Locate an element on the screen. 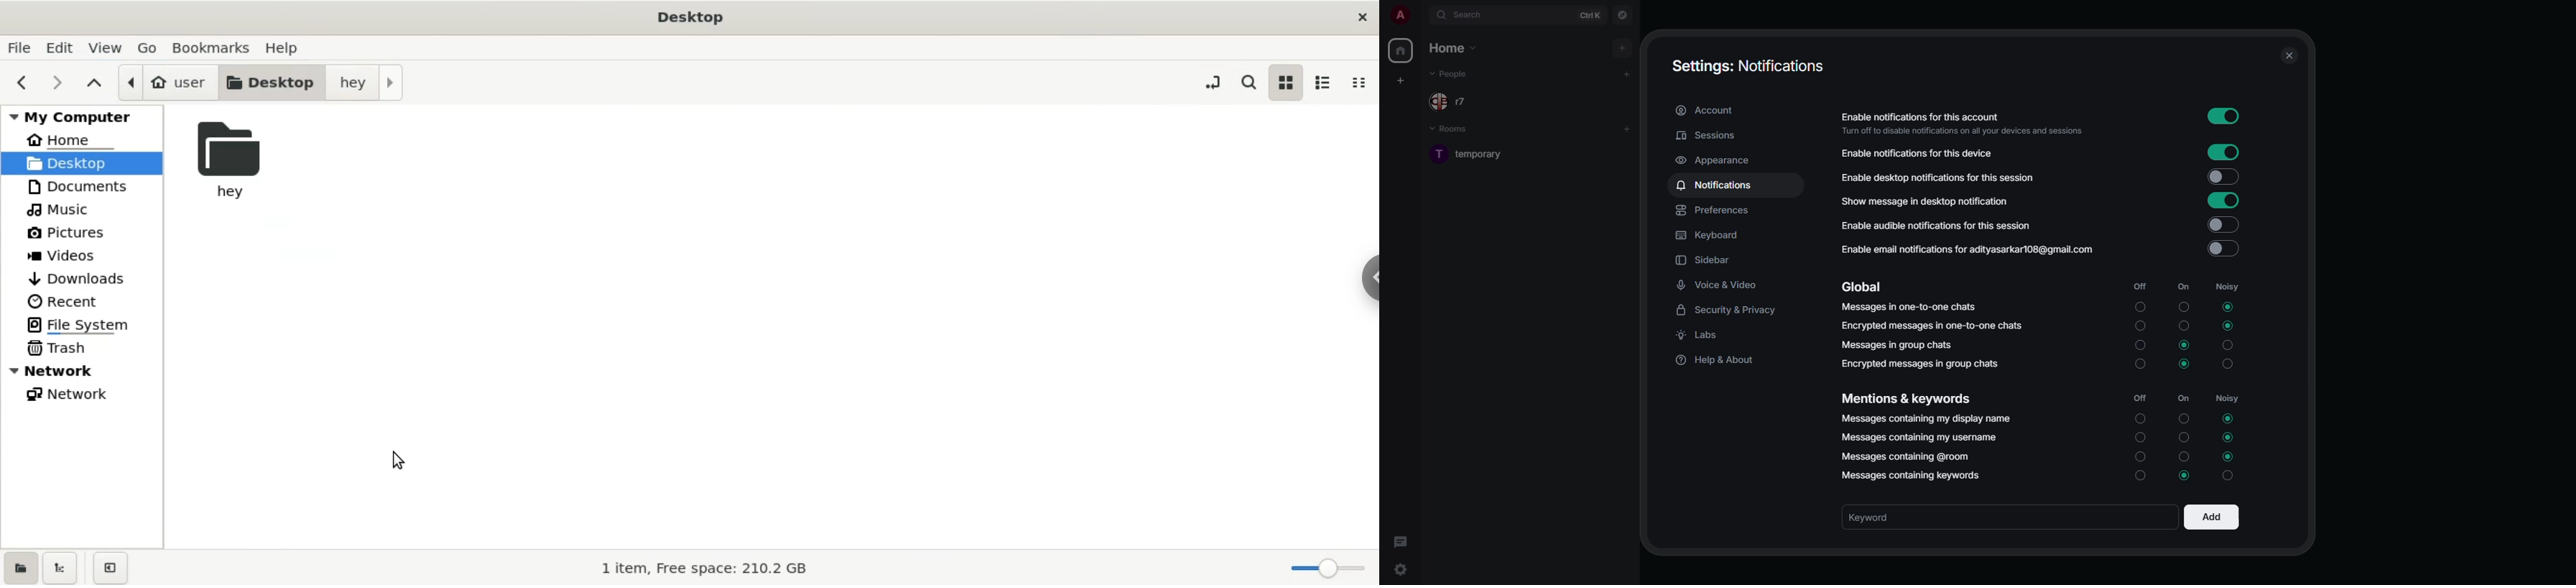  security & privacy is located at coordinates (1728, 309).